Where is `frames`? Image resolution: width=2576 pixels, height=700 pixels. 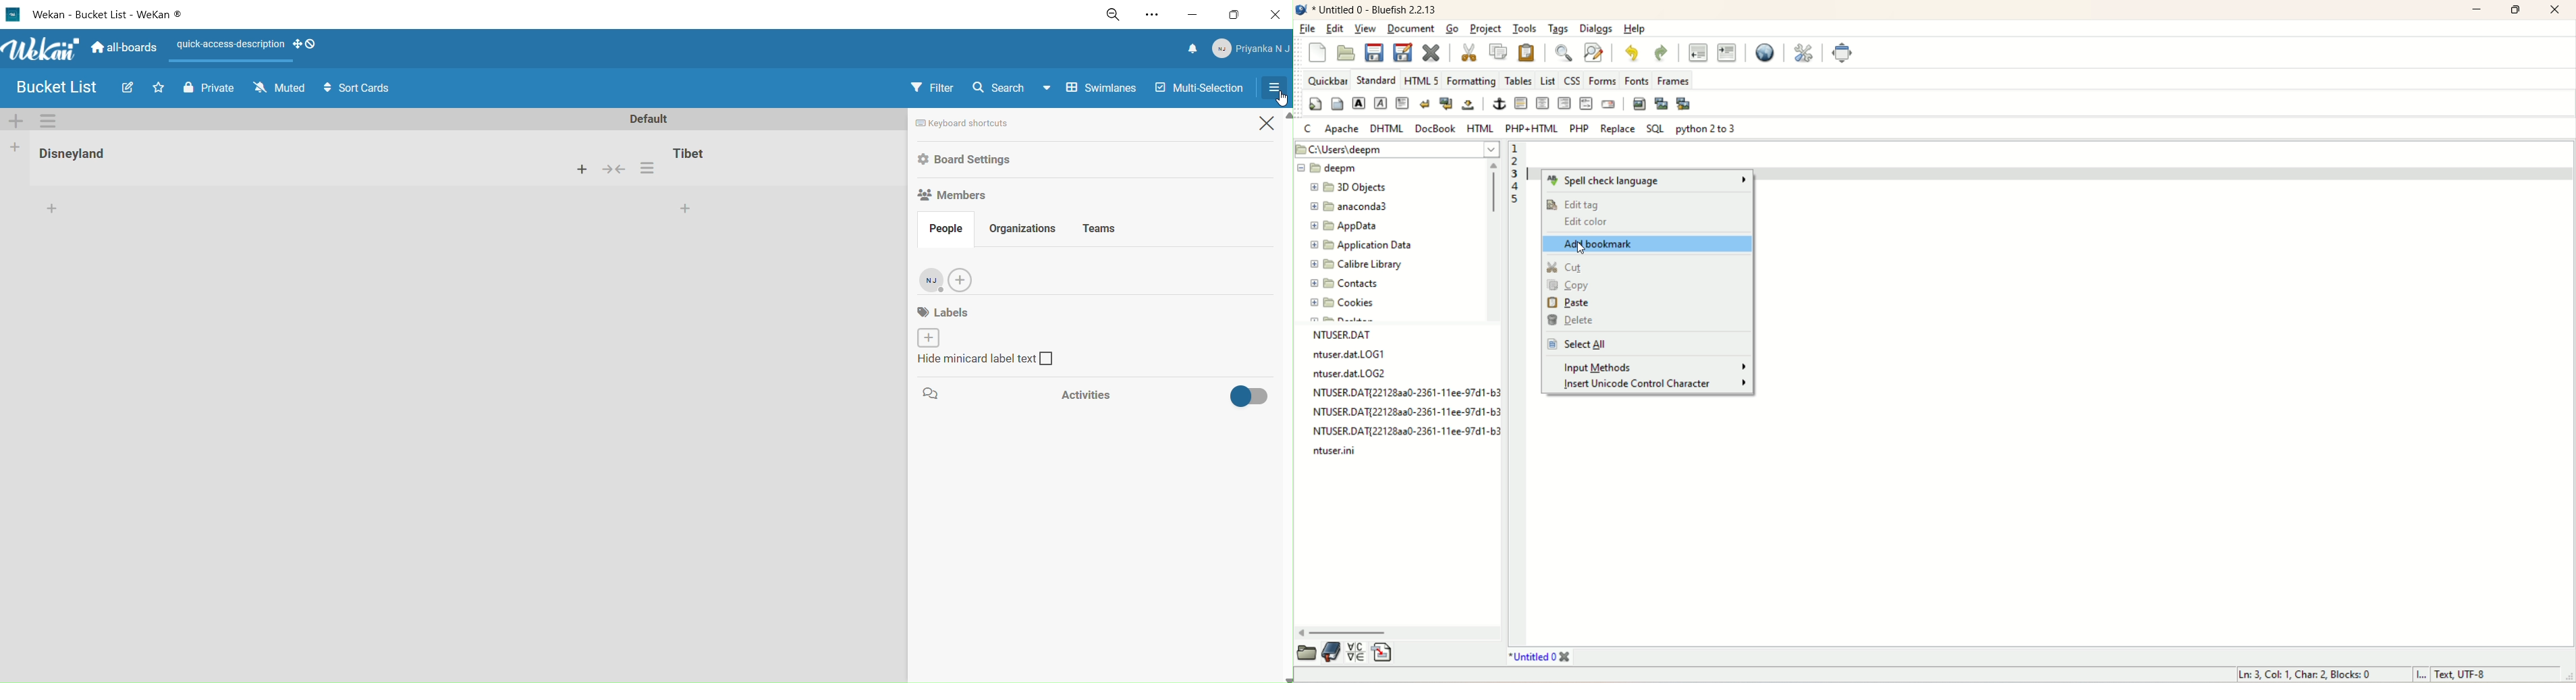
frames is located at coordinates (1673, 79).